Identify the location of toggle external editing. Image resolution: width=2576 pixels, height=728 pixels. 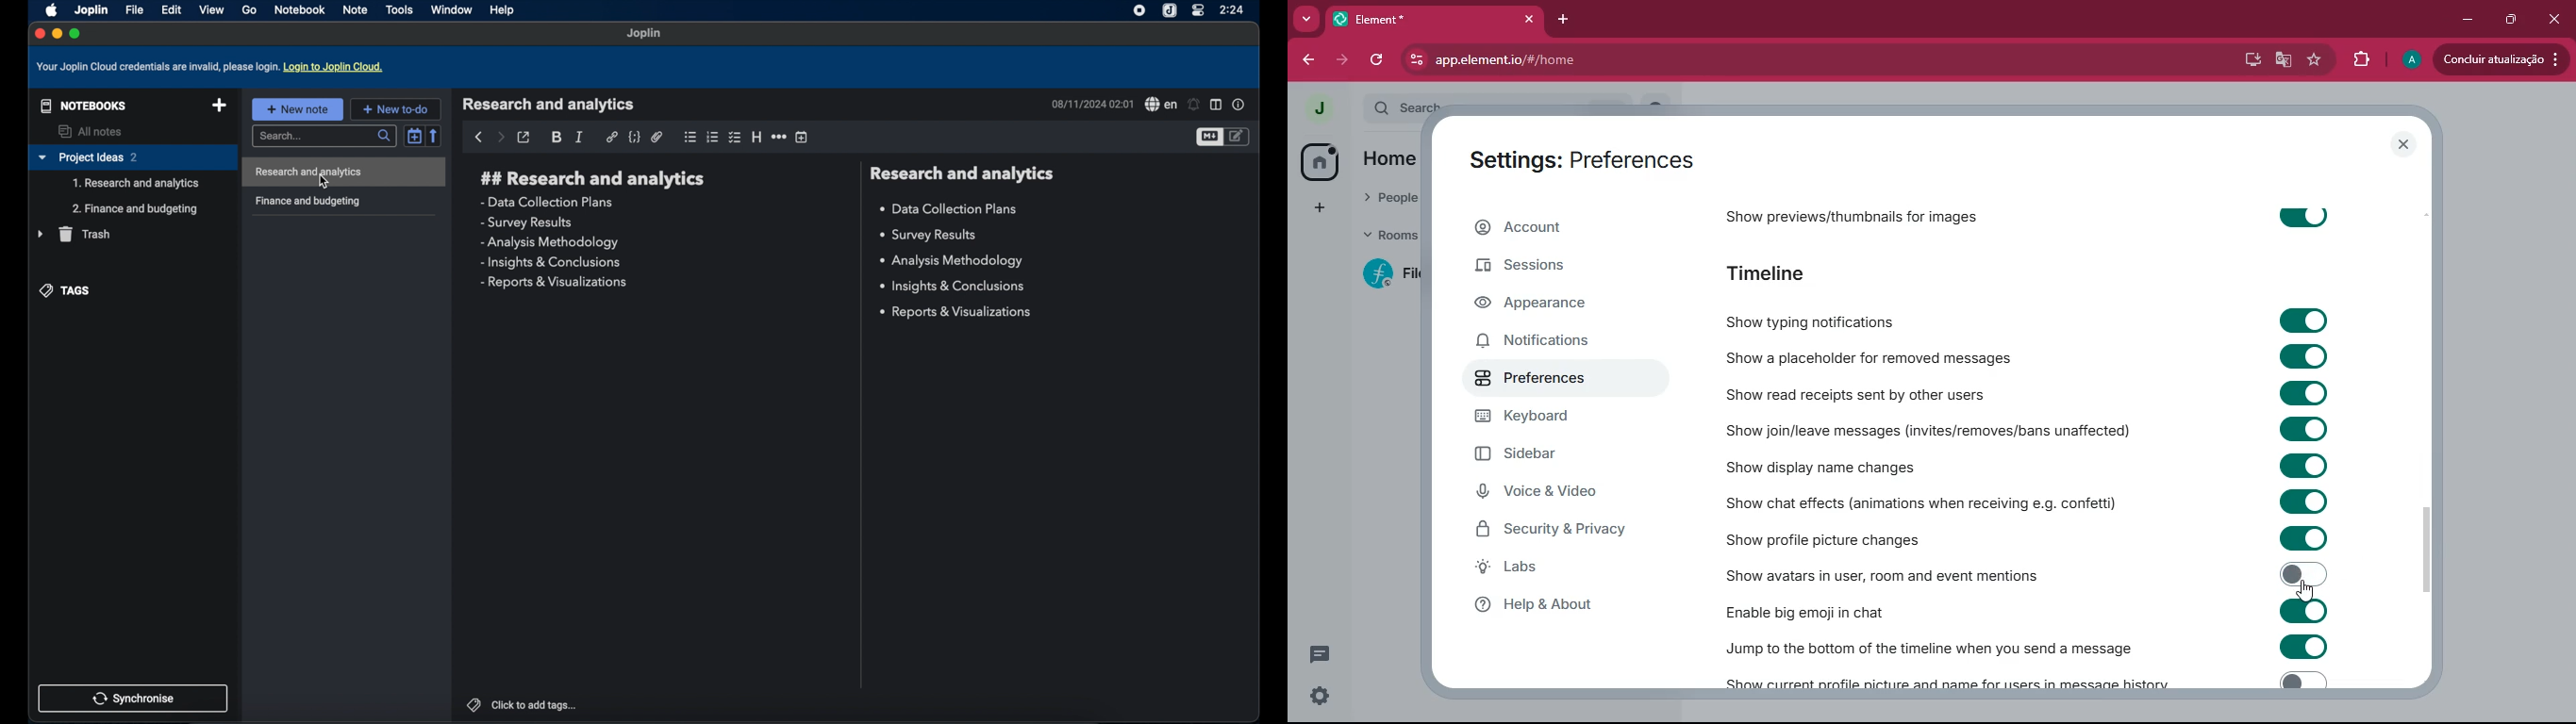
(525, 137).